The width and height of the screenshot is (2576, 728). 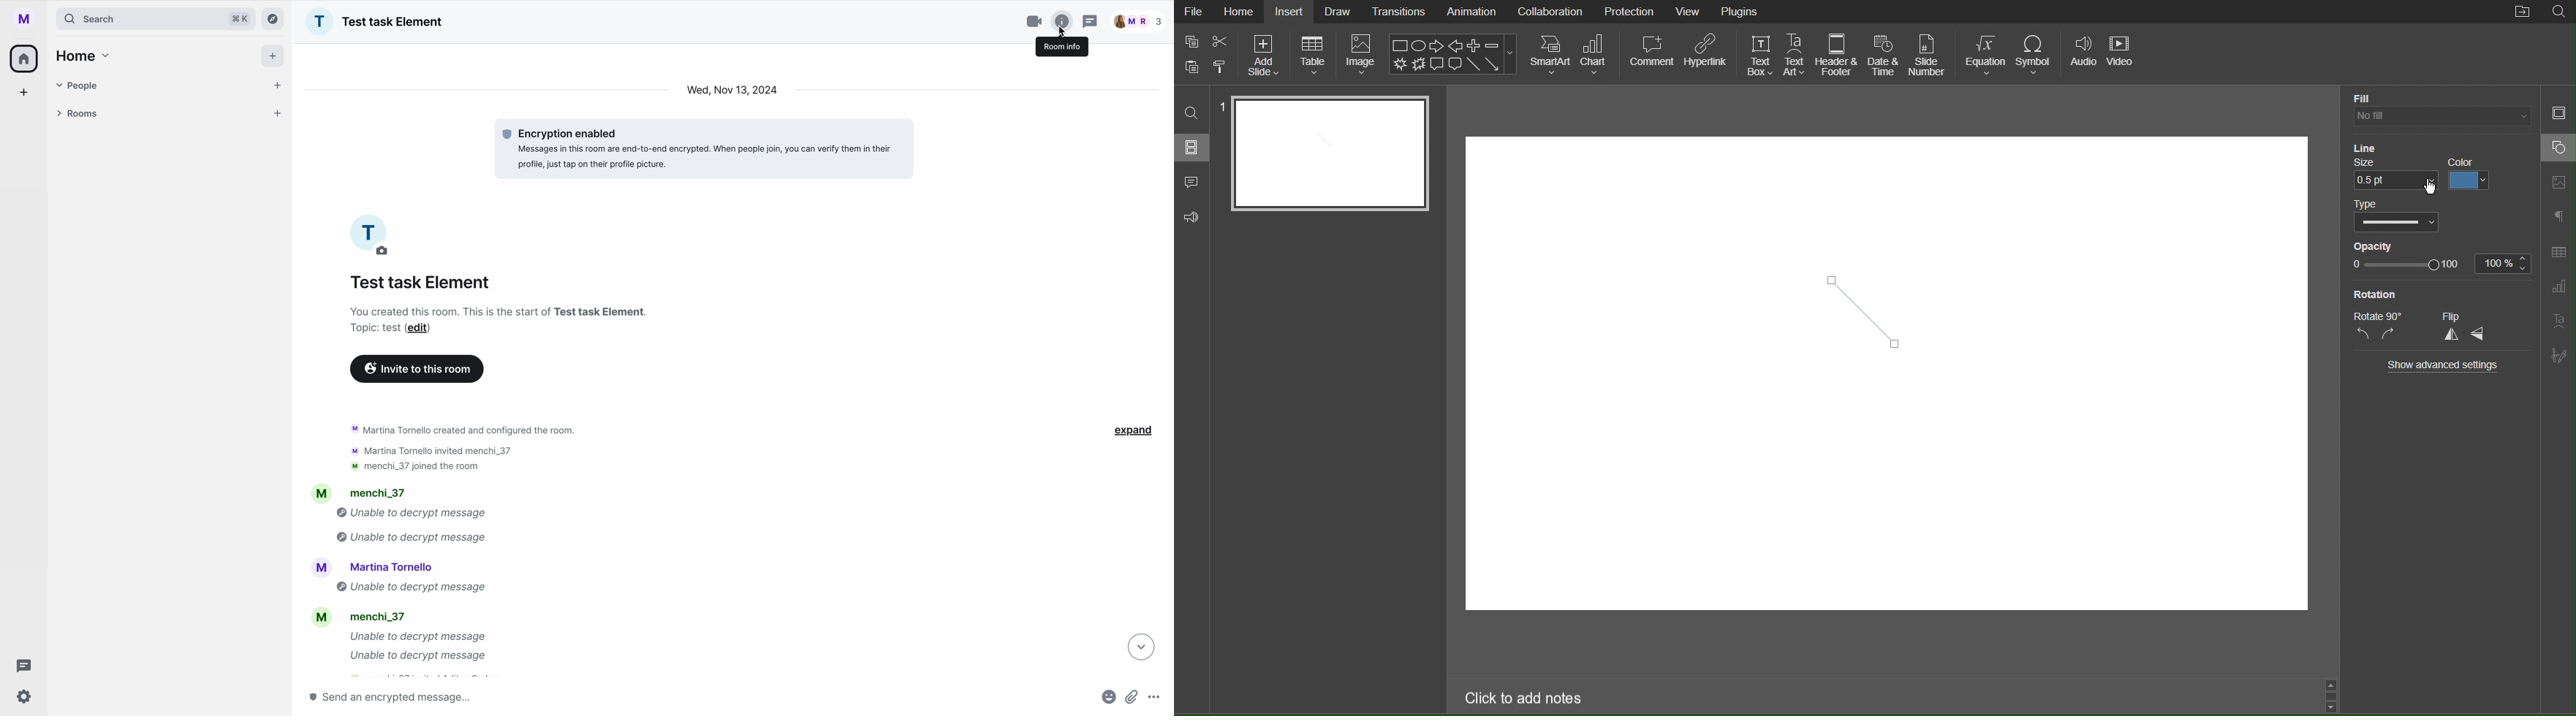 I want to click on TextArt, so click(x=2559, y=321).